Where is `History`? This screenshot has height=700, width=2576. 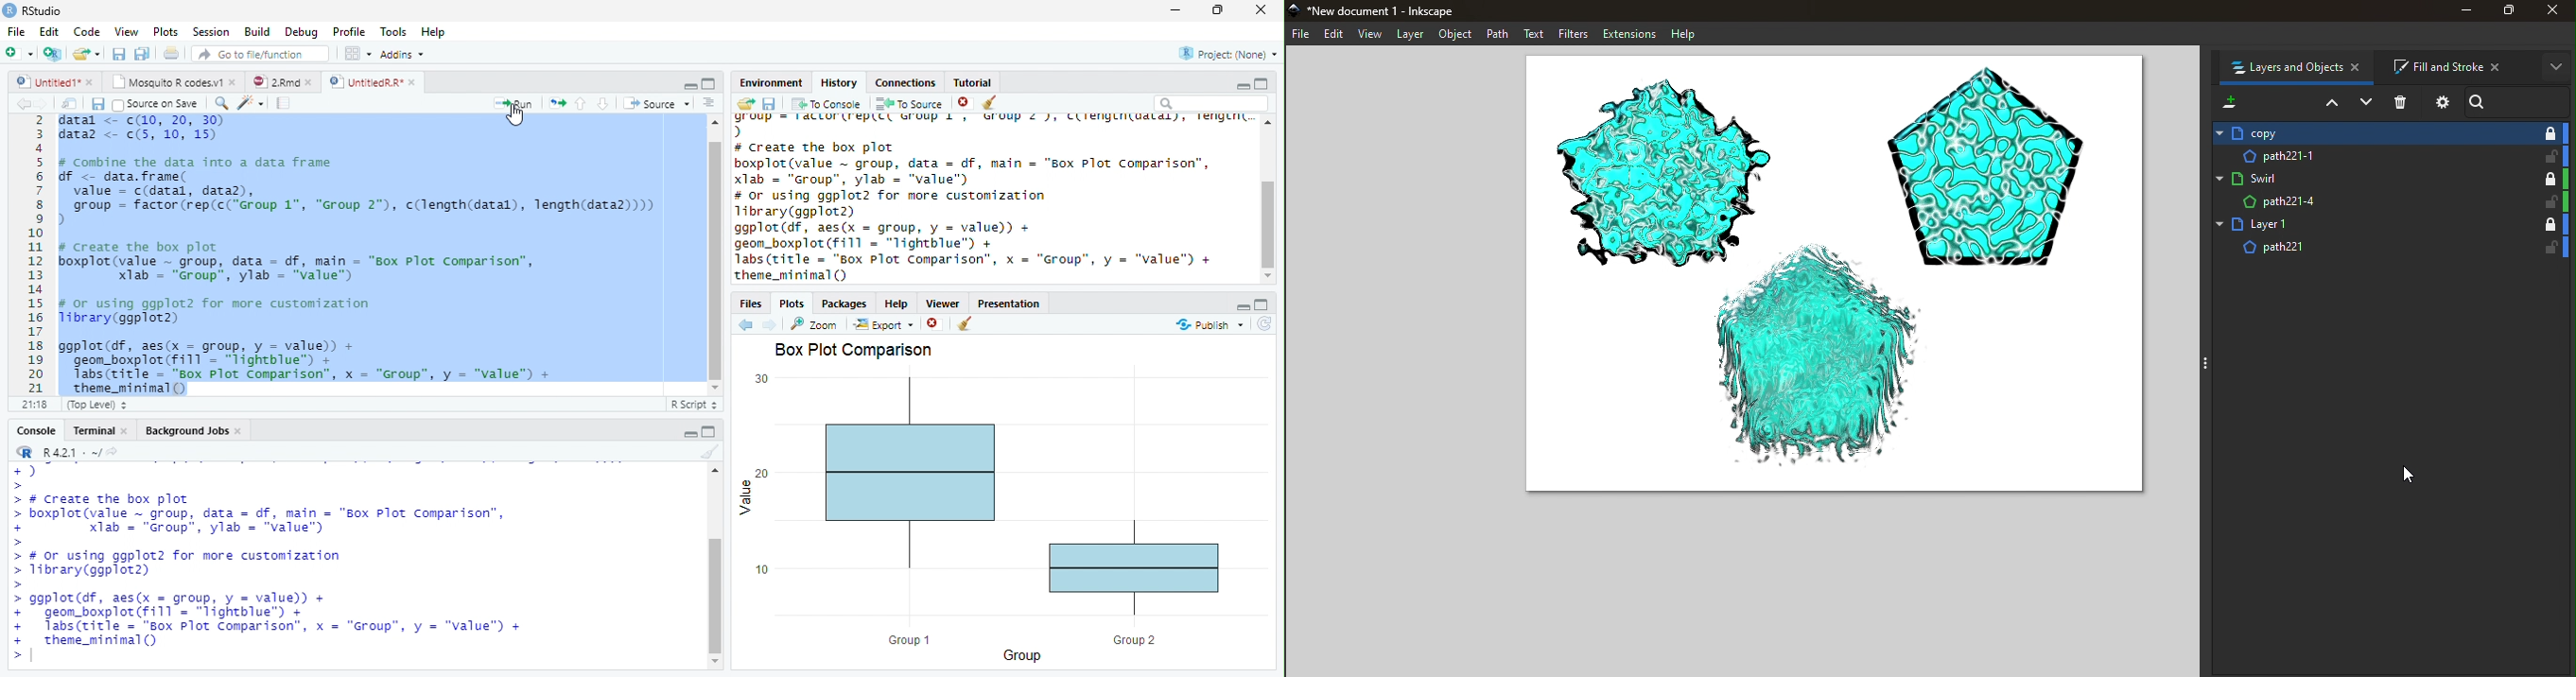
History is located at coordinates (840, 83).